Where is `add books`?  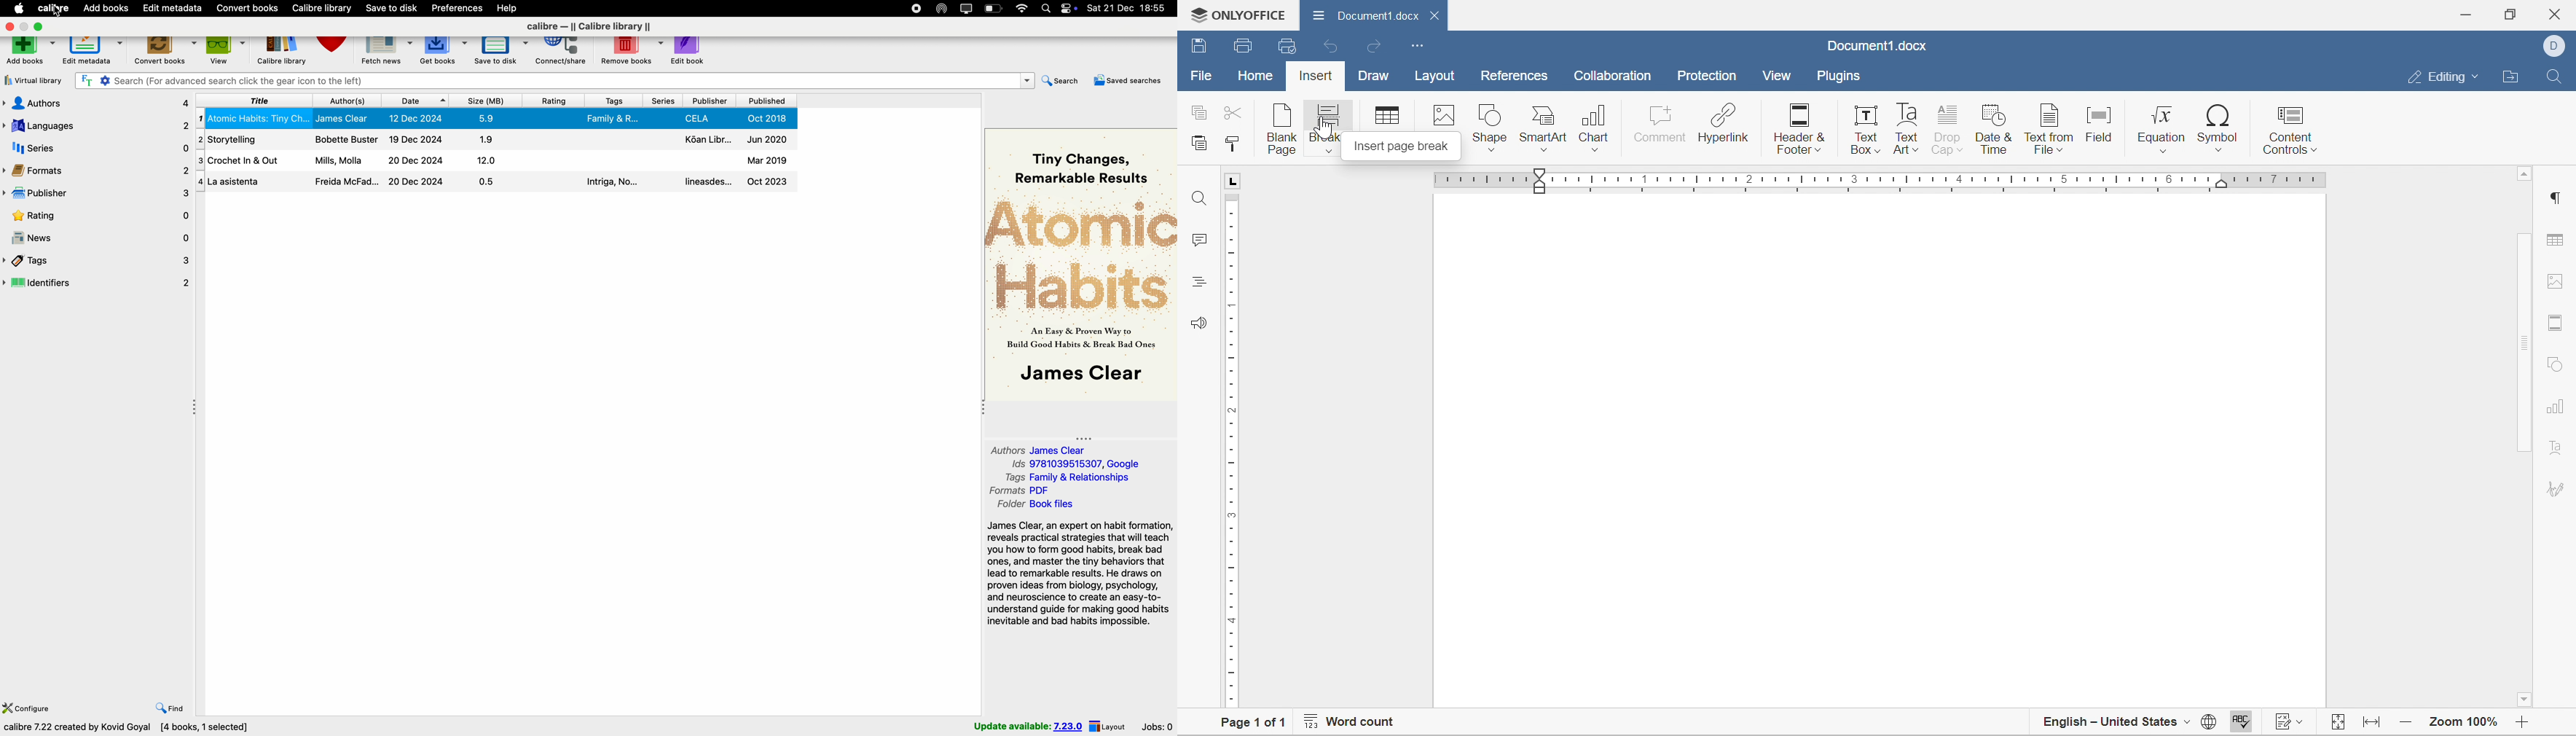 add books is located at coordinates (29, 54).